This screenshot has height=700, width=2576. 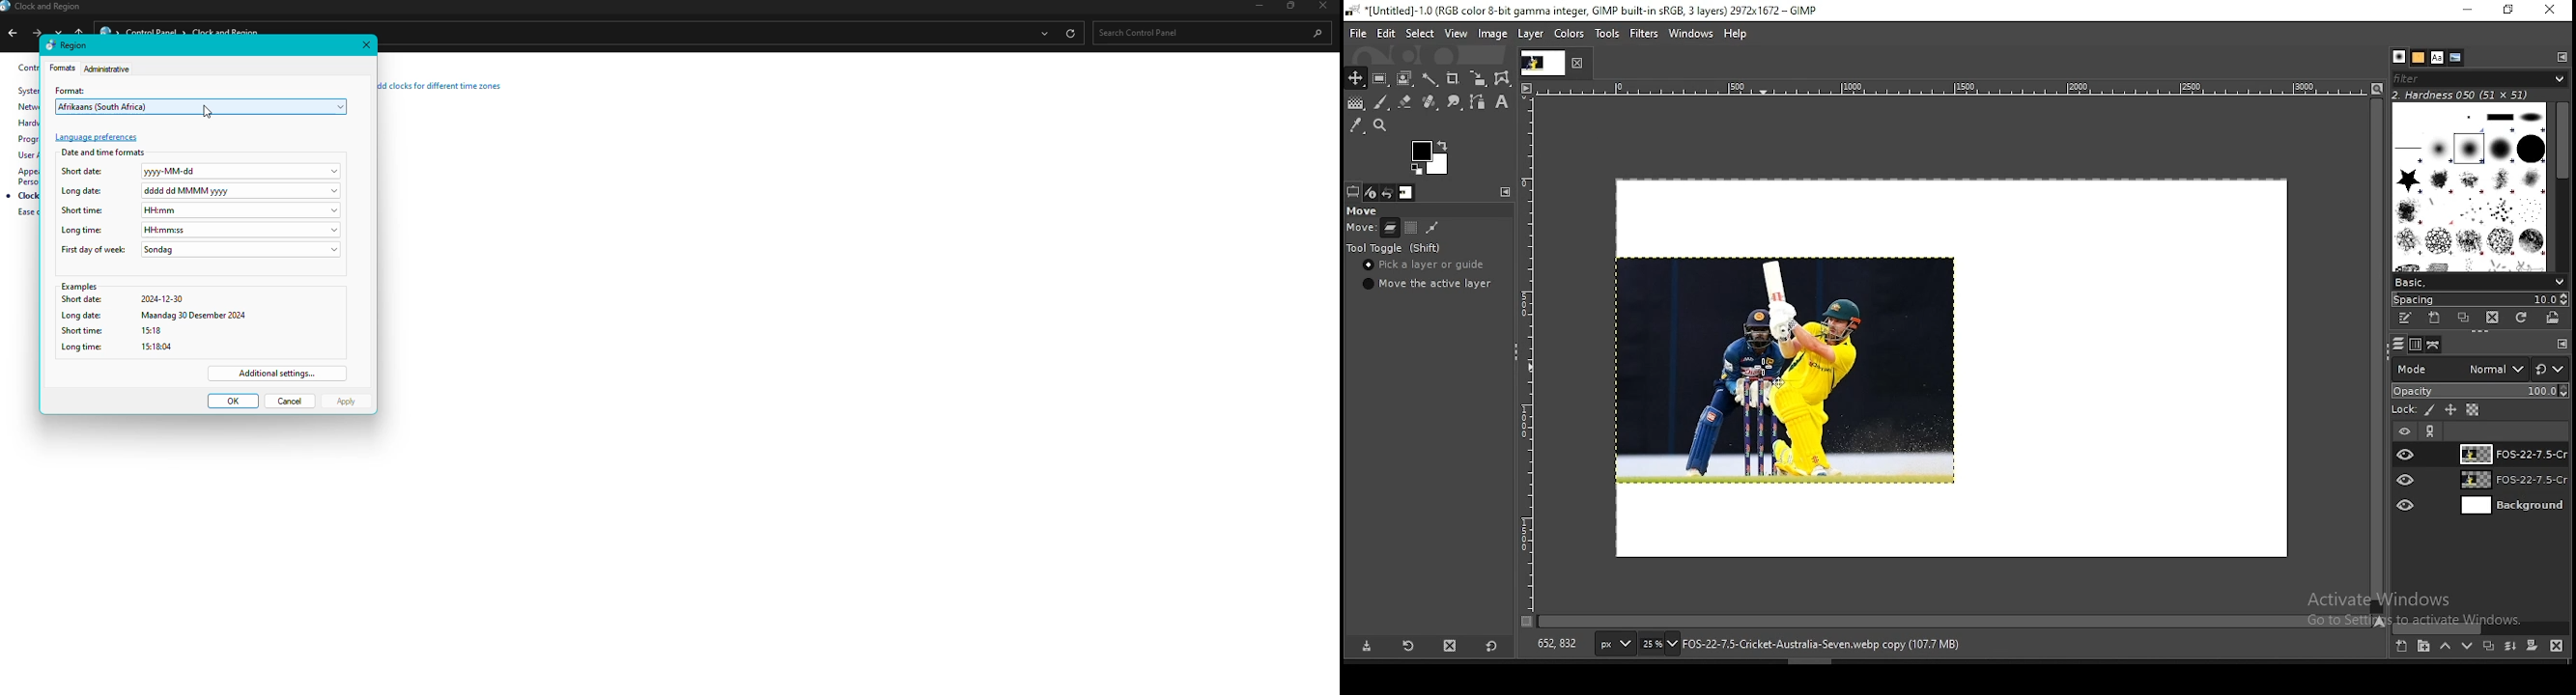 I want to click on gradient tool, so click(x=1355, y=104).